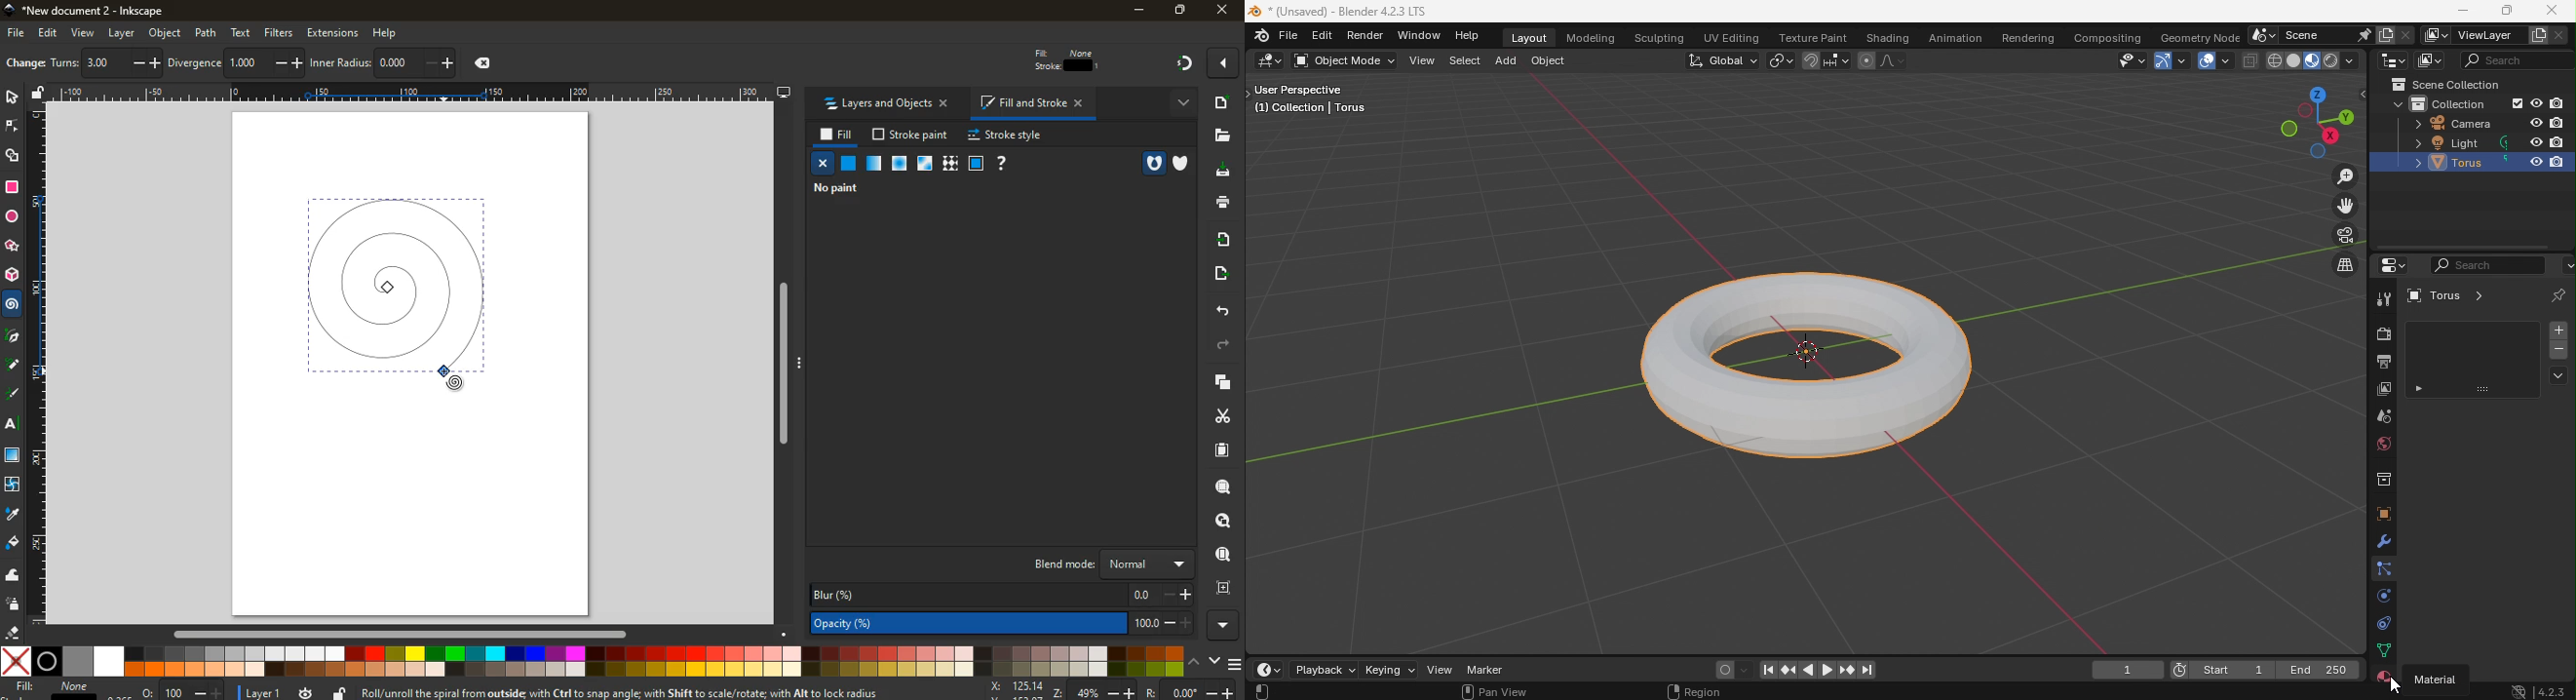  What do you see at coordinates (121, 32) in the screenshot?
I see `` at bounding box center [121, 32].